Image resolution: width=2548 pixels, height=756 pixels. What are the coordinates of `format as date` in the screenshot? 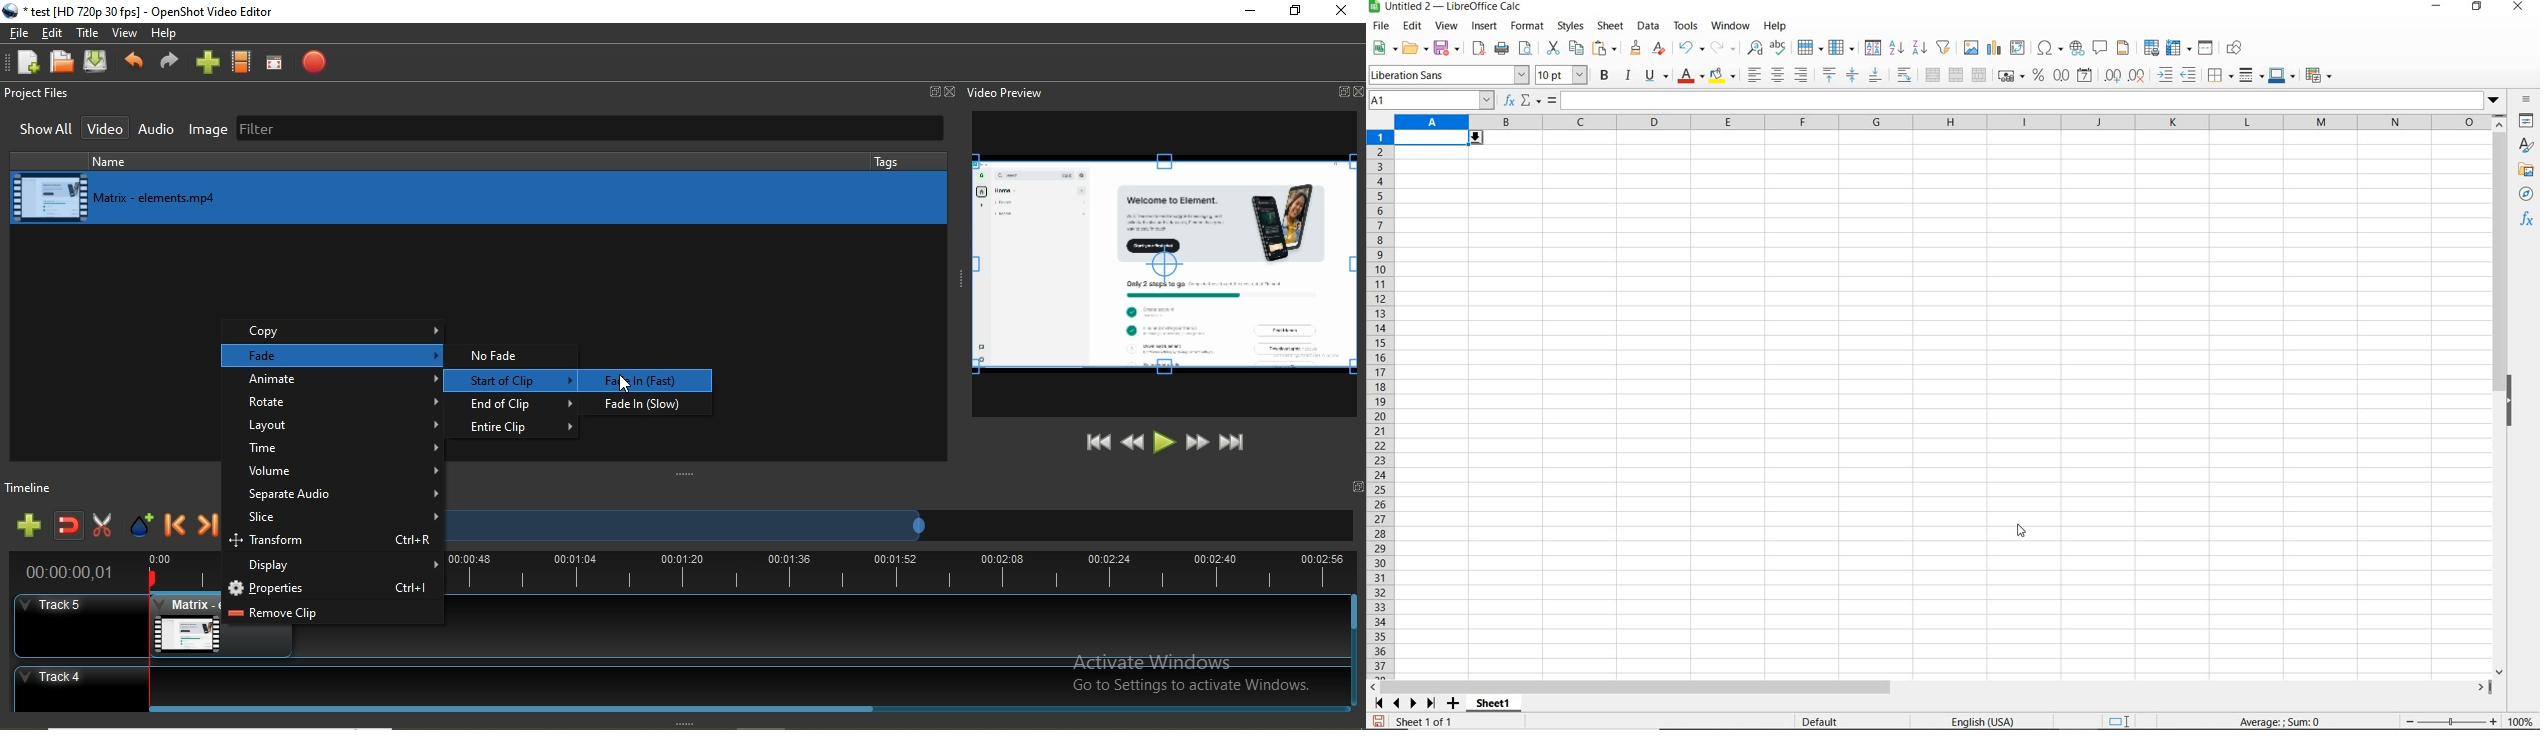 It's located at (2086, 75).